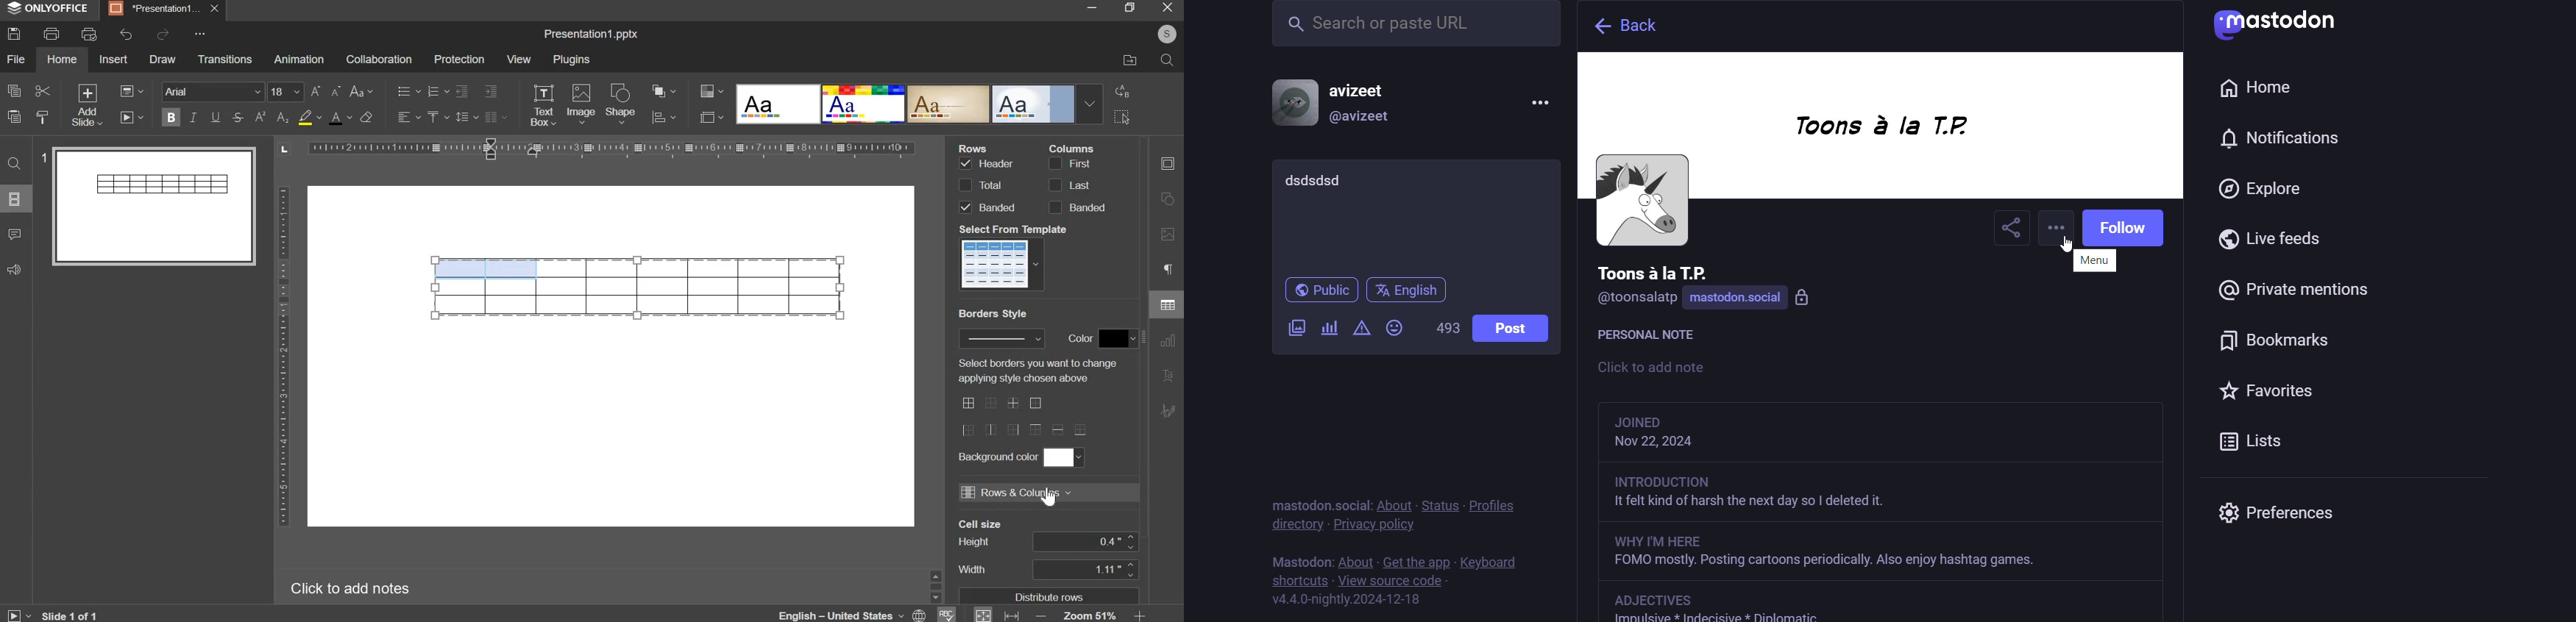  Describe the element at coordinates (1082, 338) in the screenshot. I see `Color` at that location.